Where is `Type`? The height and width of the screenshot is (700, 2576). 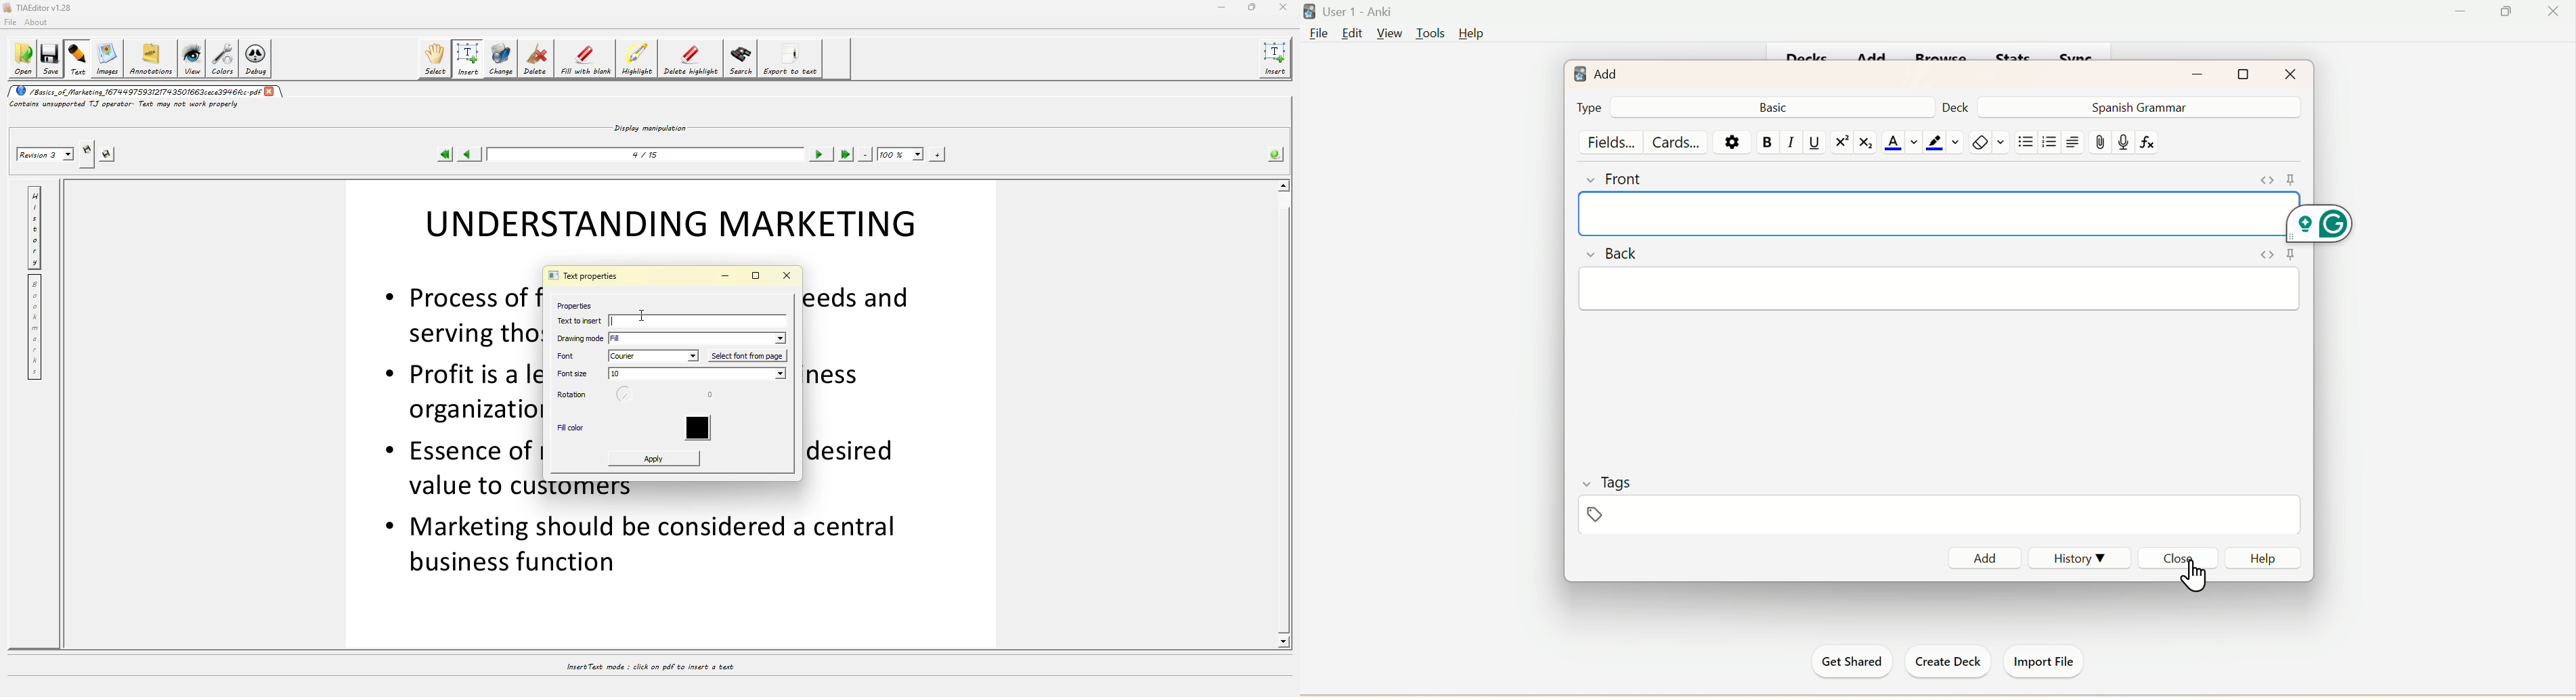 Type is located at coordinates (1587, 107).